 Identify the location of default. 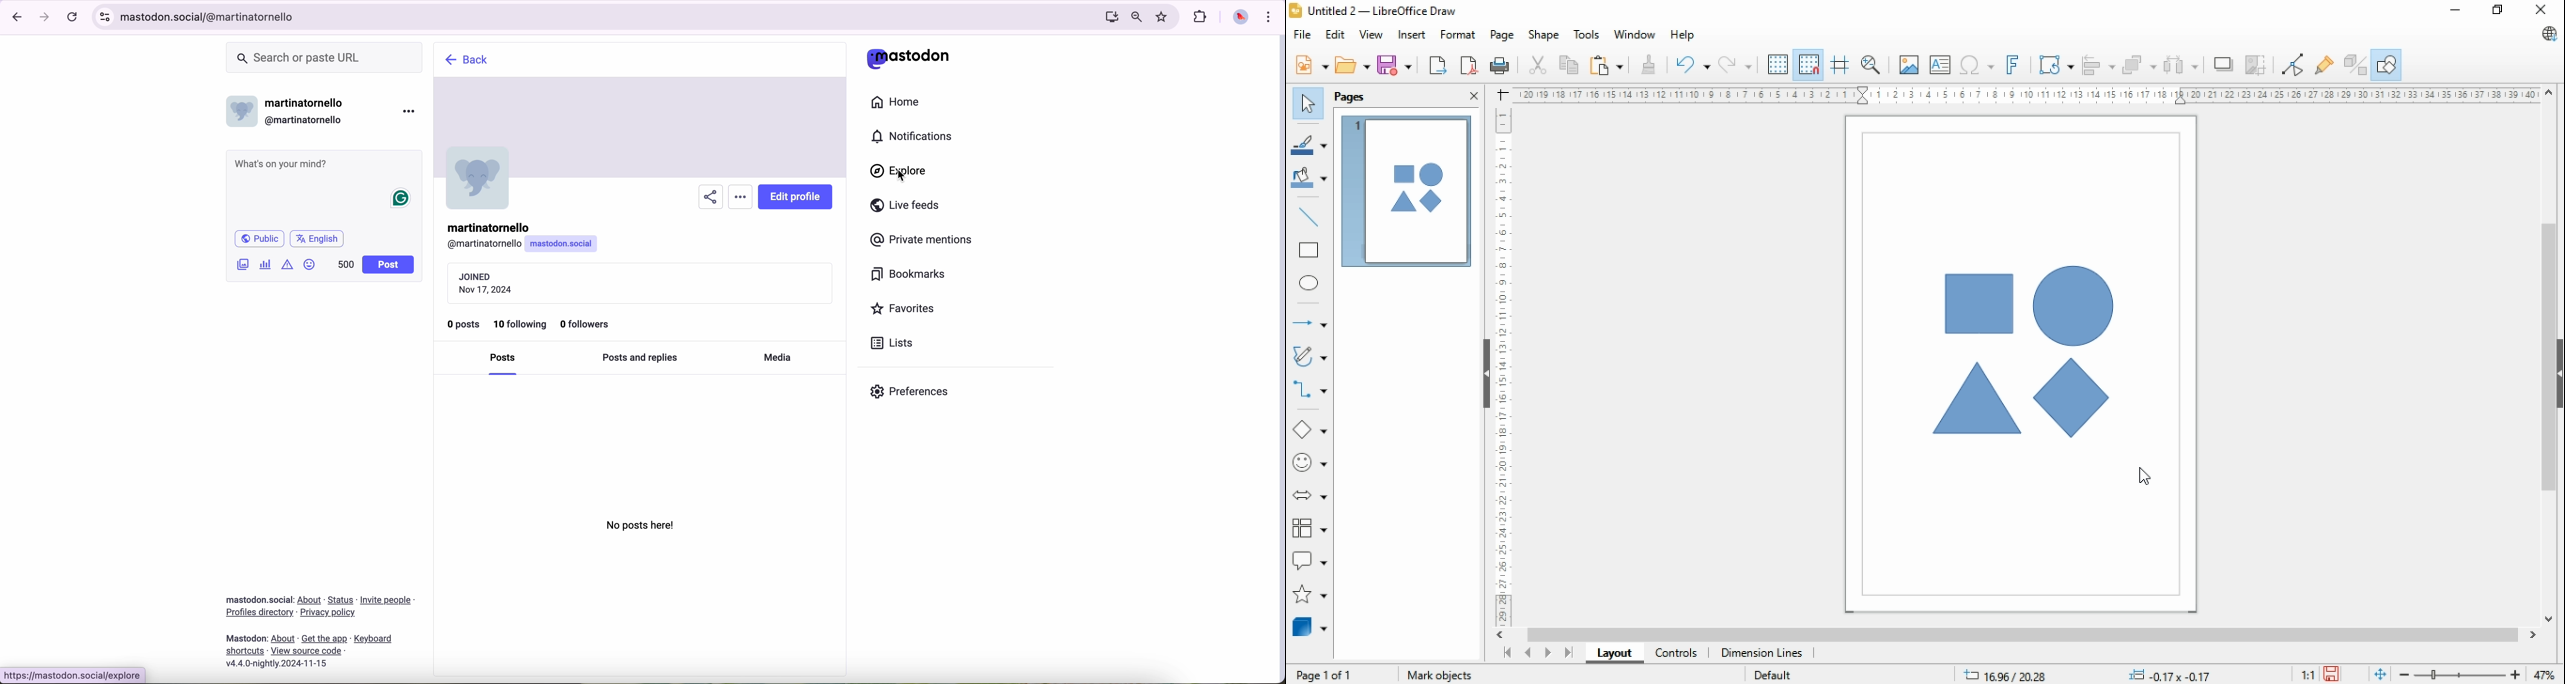
(1773, 676).